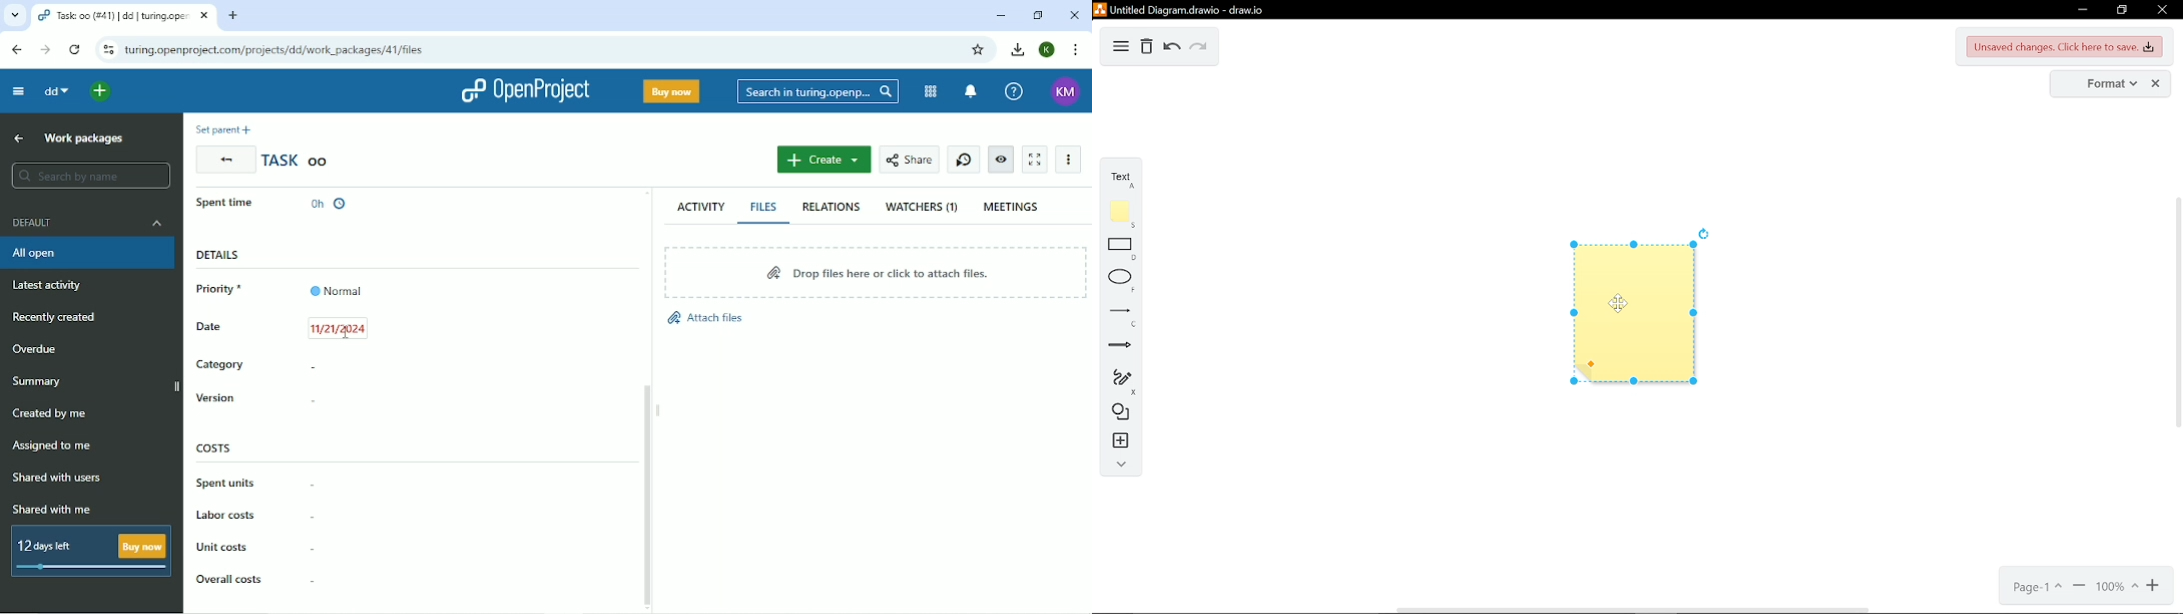 Image resolution: width=2184 pixels, height=616 pixels. What do you see at coordinates (716, 319) in the screenshot?
I see `Attach files` at bounding box center [716, 319].